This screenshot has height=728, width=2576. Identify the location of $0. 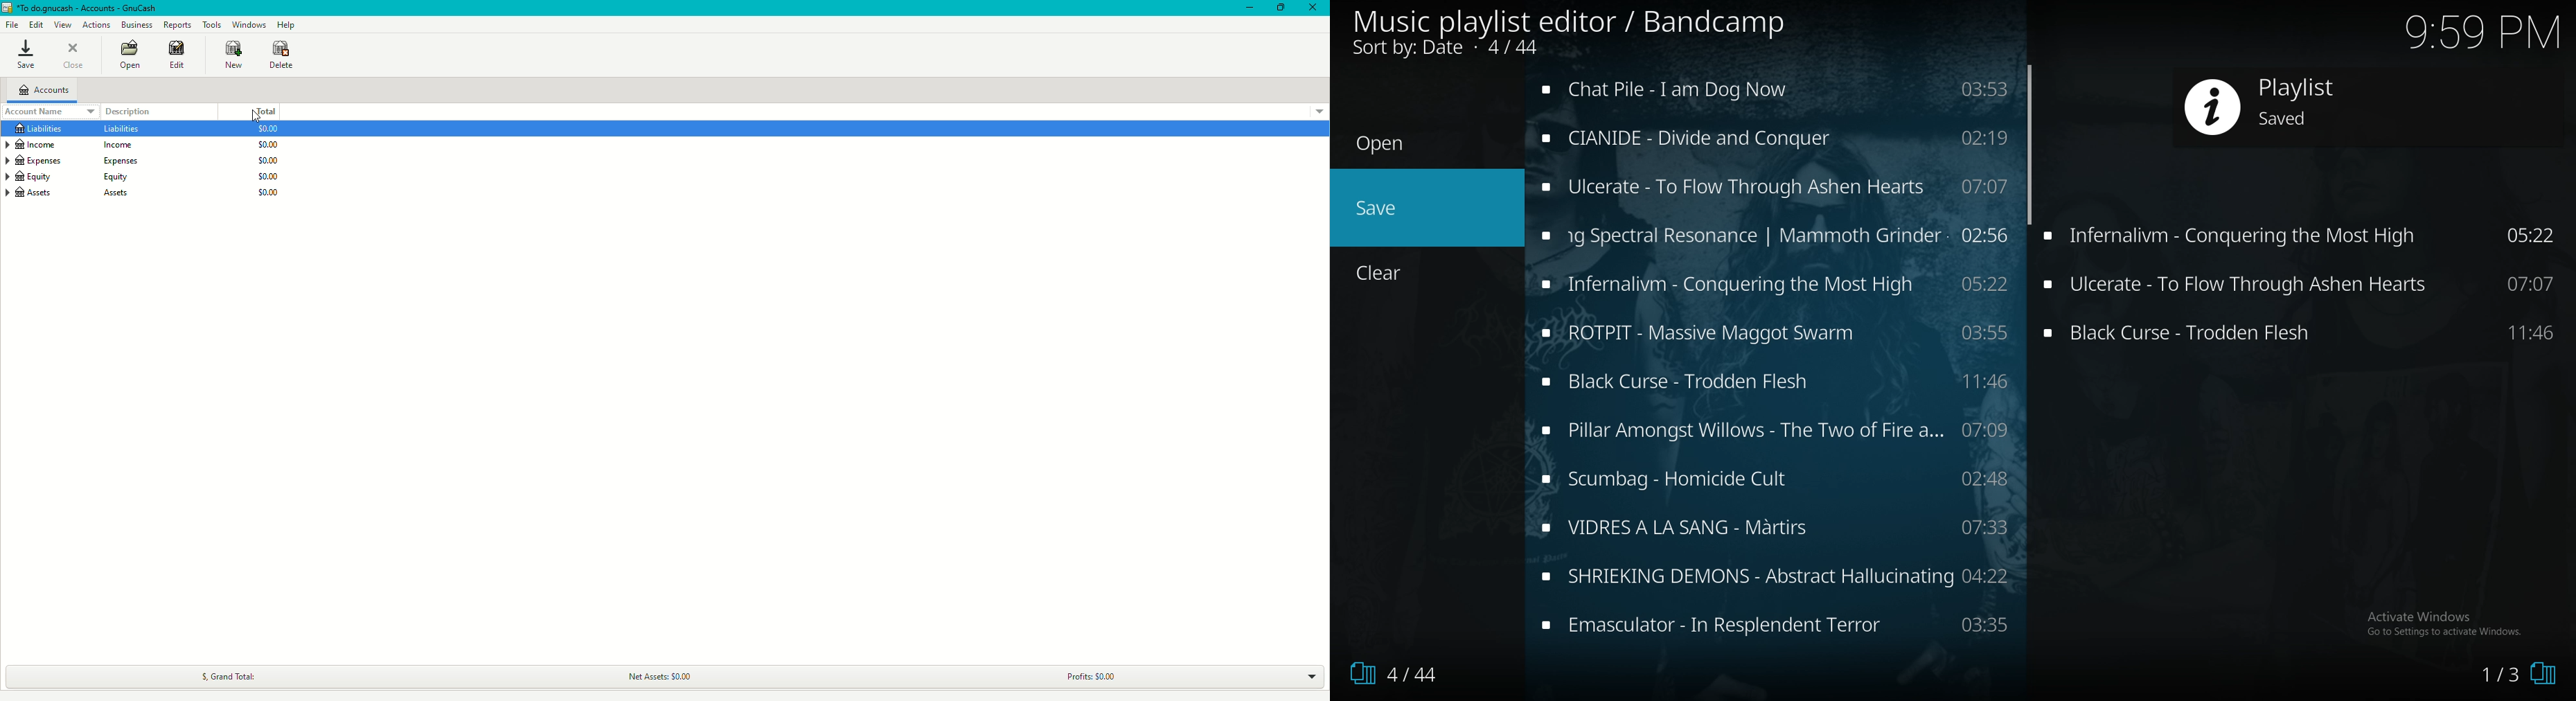
(267, 163).